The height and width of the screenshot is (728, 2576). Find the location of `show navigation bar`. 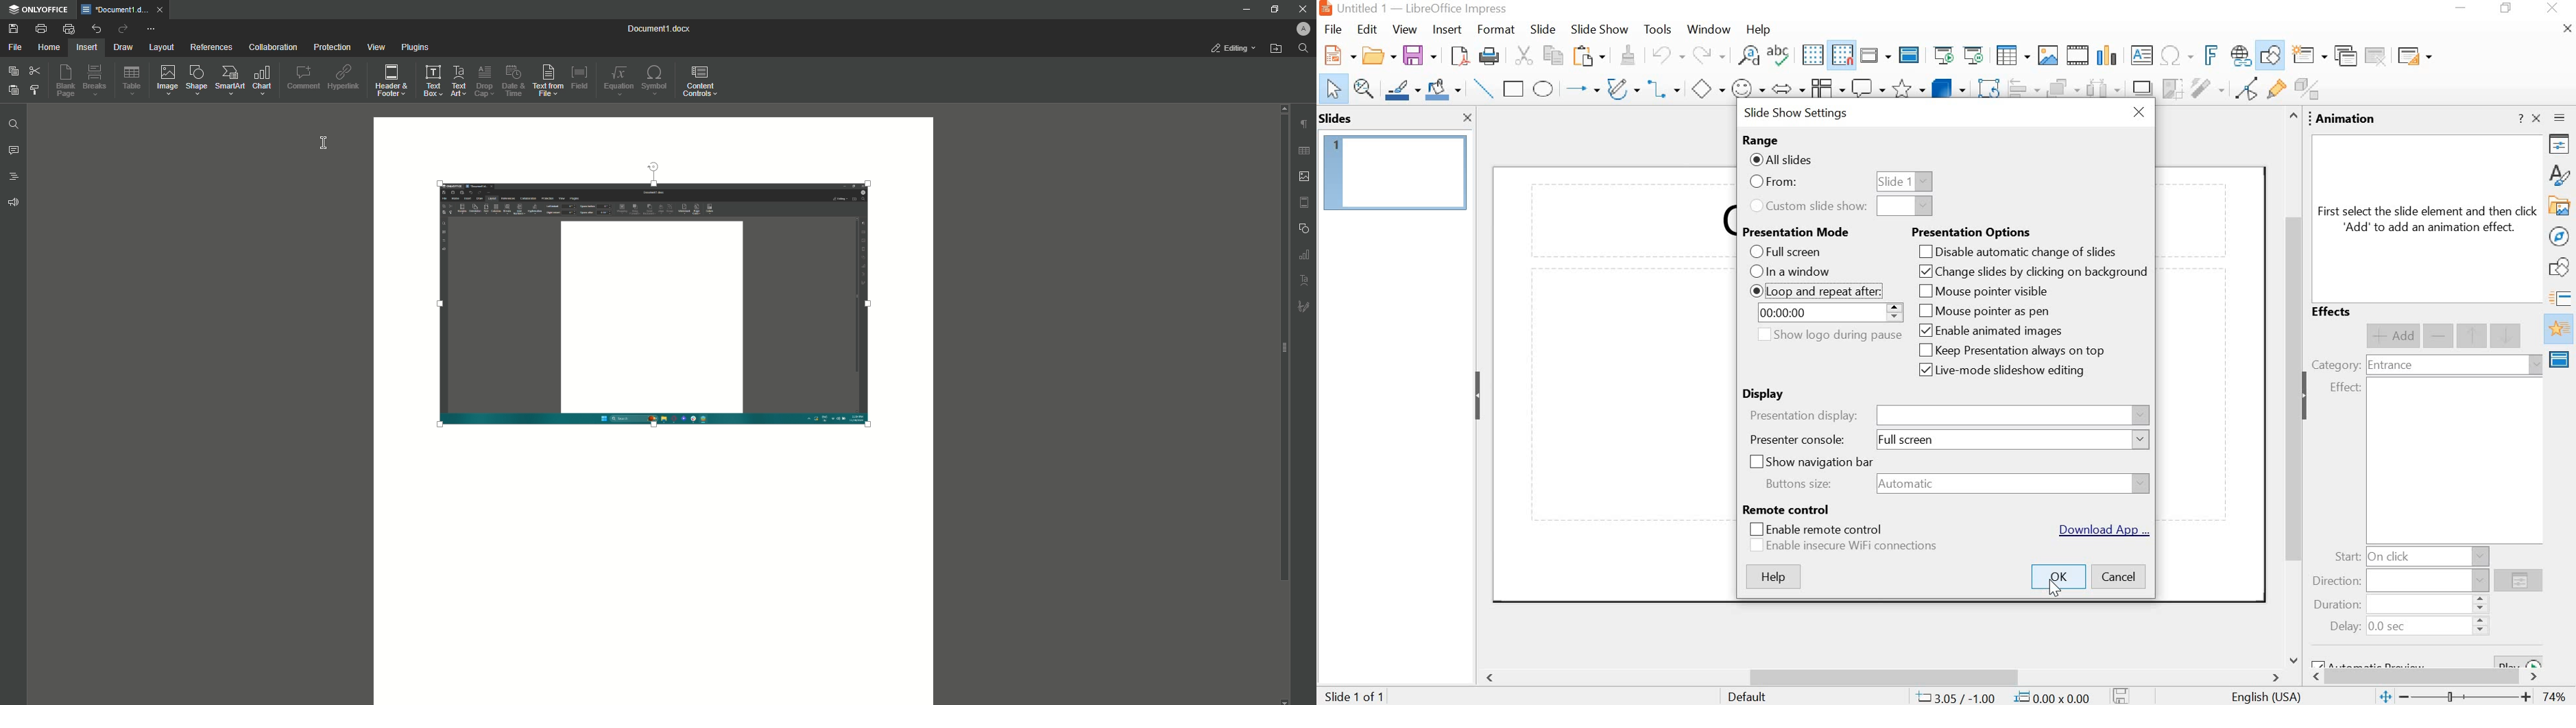

show navigation bar is located at coordinates (1807, 461).